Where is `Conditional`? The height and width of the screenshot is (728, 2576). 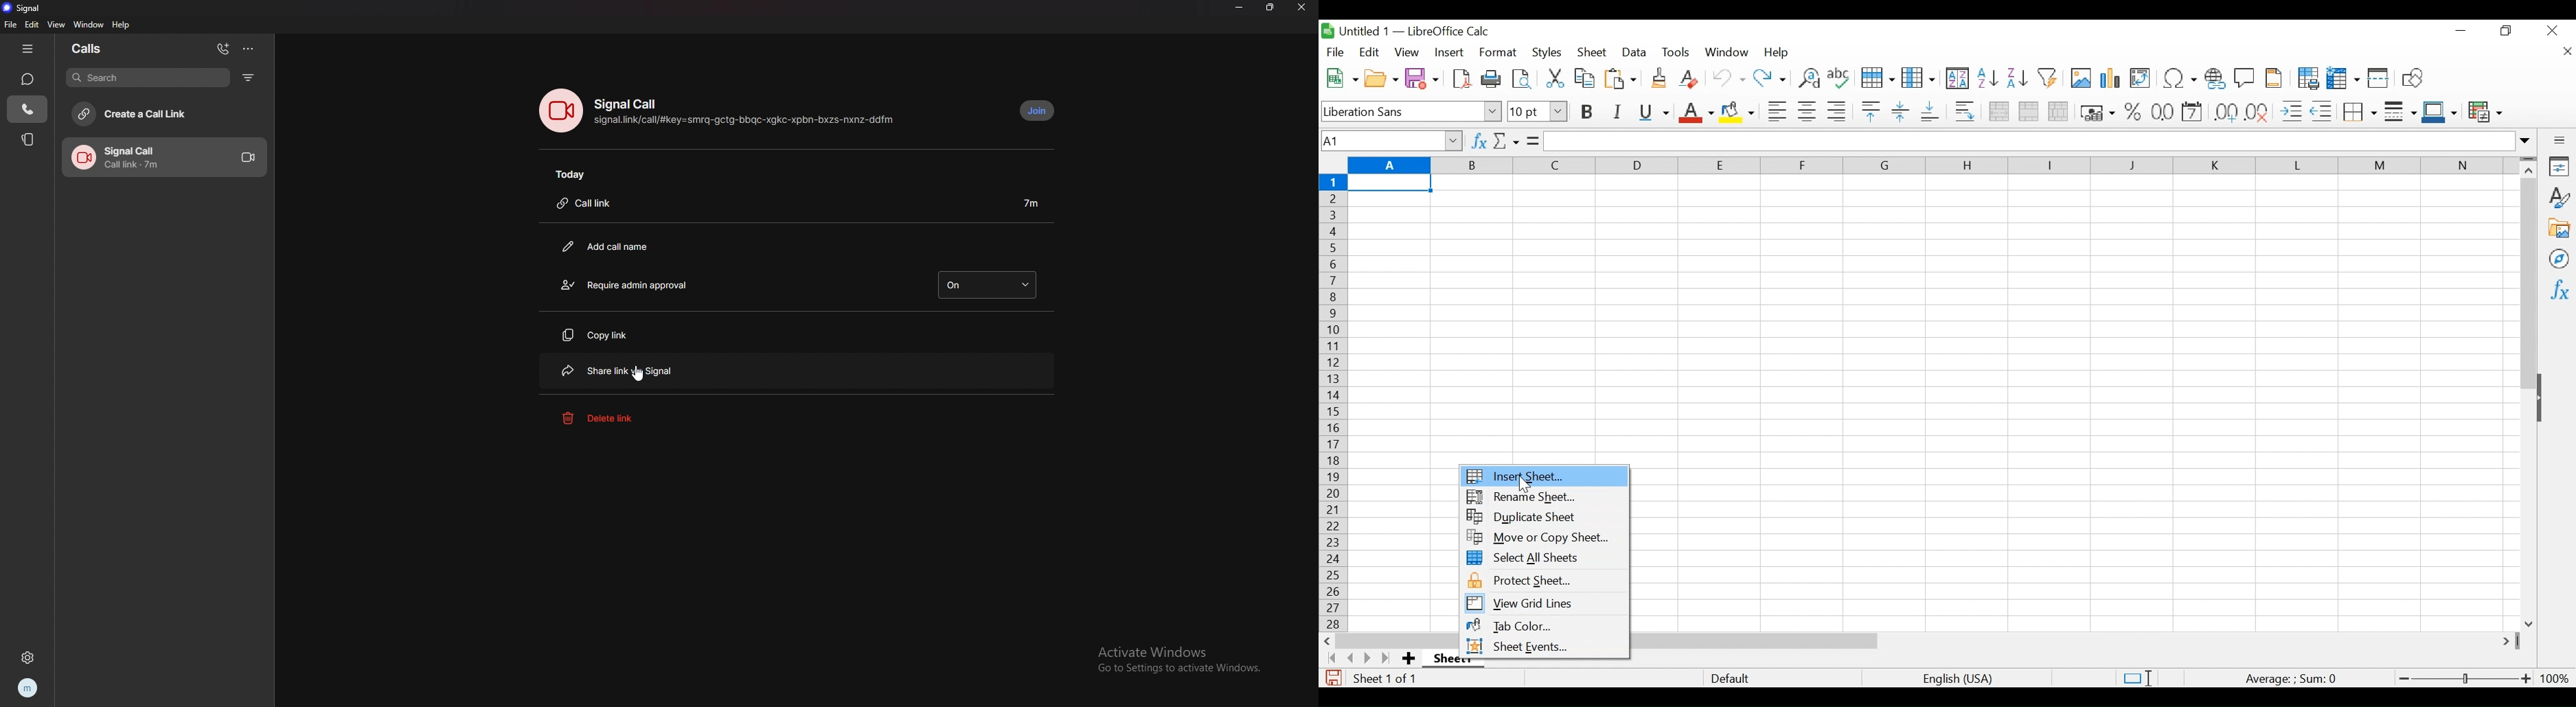 Conditional is located at coordinates (2484, 113).